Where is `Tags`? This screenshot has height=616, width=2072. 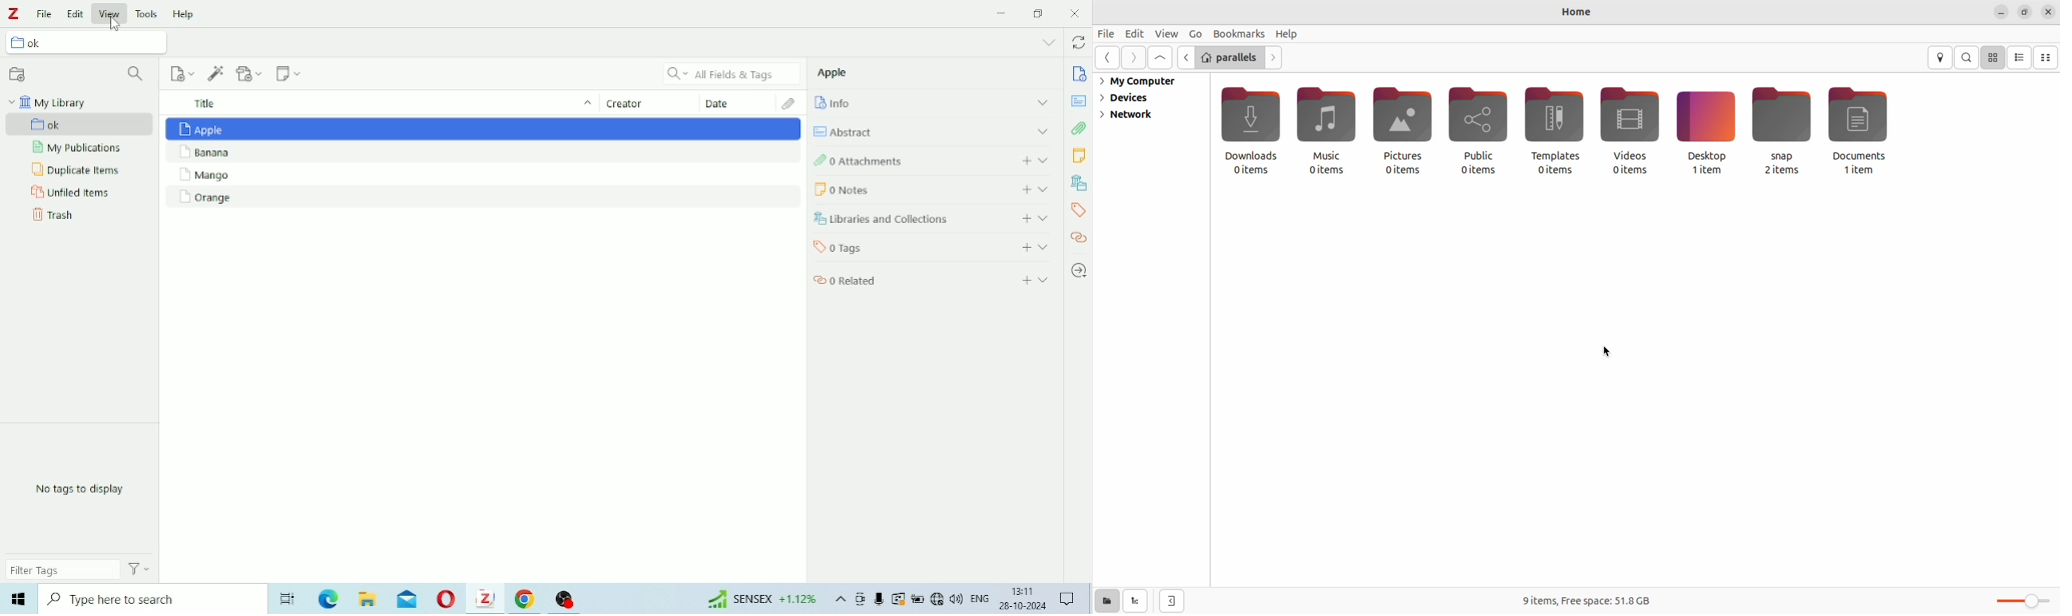
Tags is located at coordinates (881, 248).